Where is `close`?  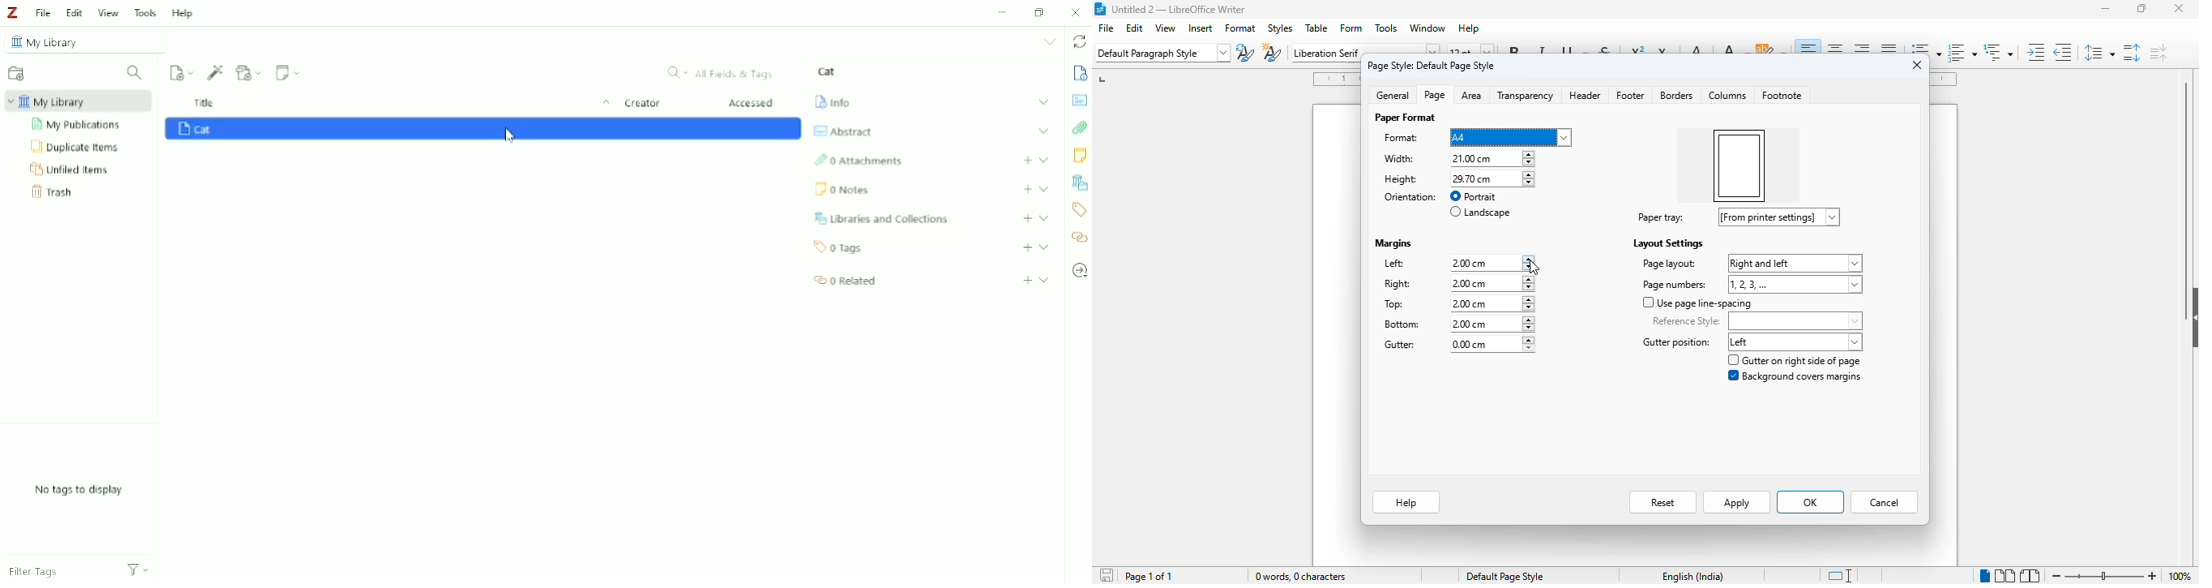
close is located at coordinates (2179, 8).